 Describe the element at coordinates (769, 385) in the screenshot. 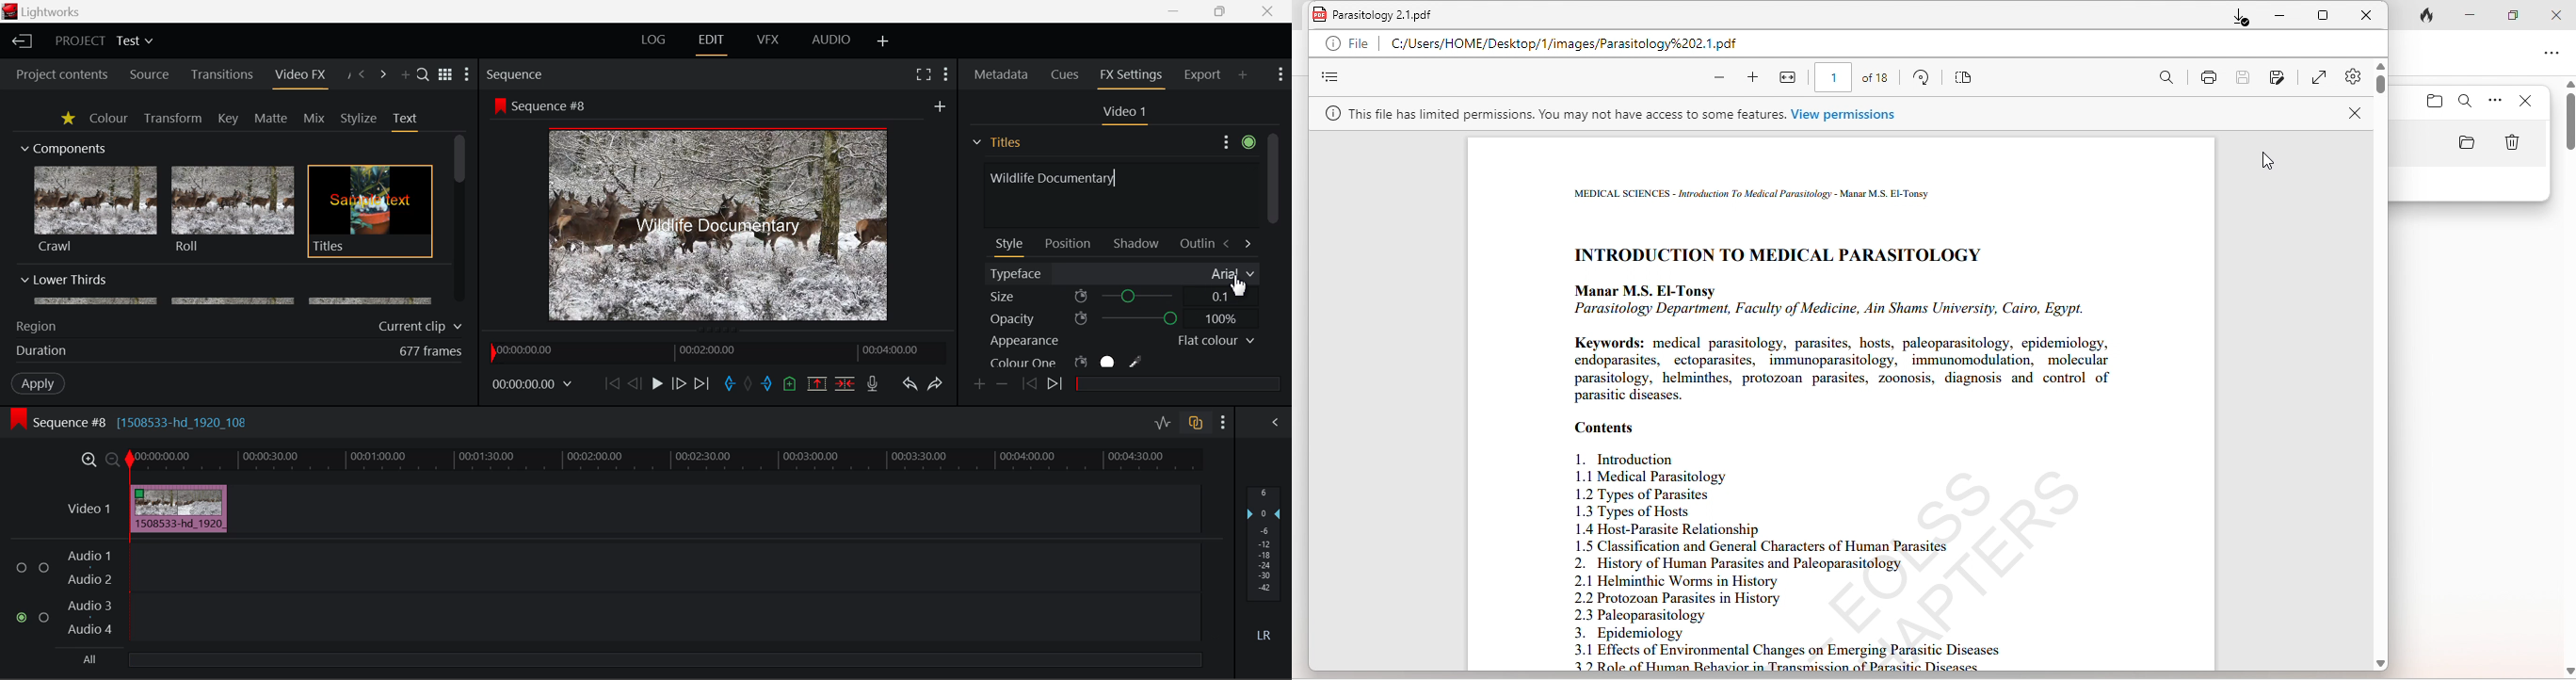

I see `Mark Out` at that location.